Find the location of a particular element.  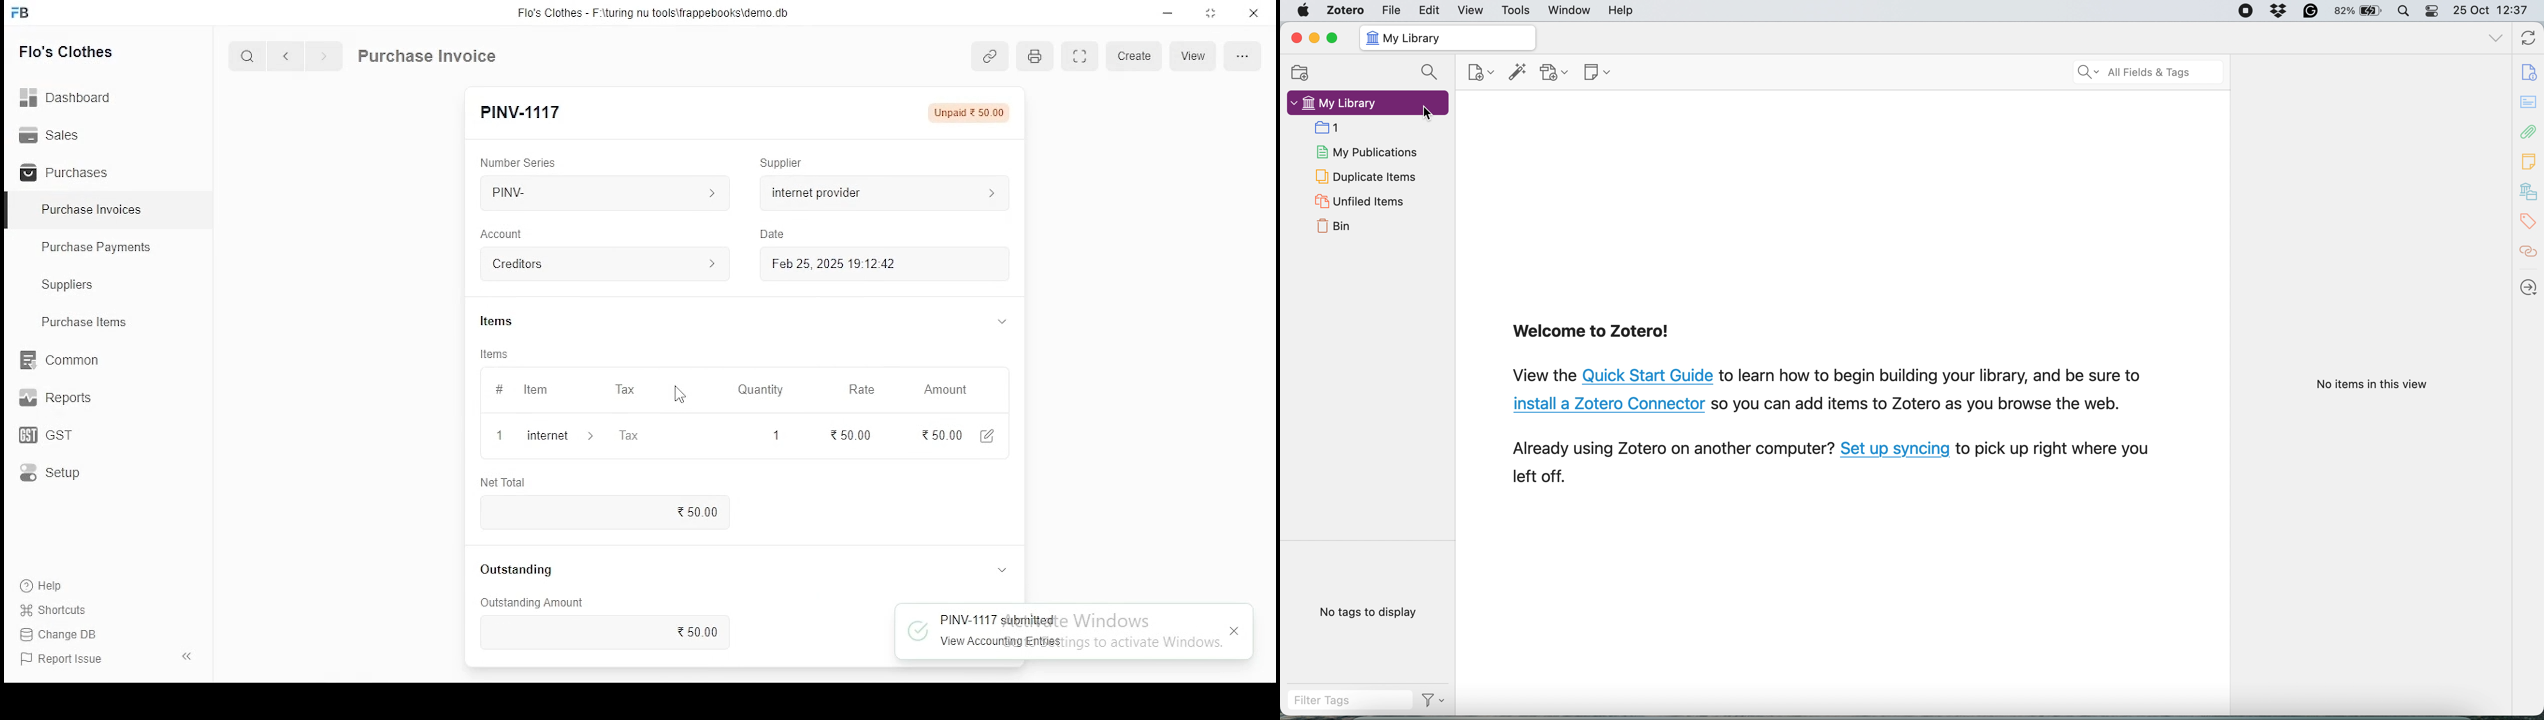

toggle between form and fullscreen is located at coordinates (1080, 58).